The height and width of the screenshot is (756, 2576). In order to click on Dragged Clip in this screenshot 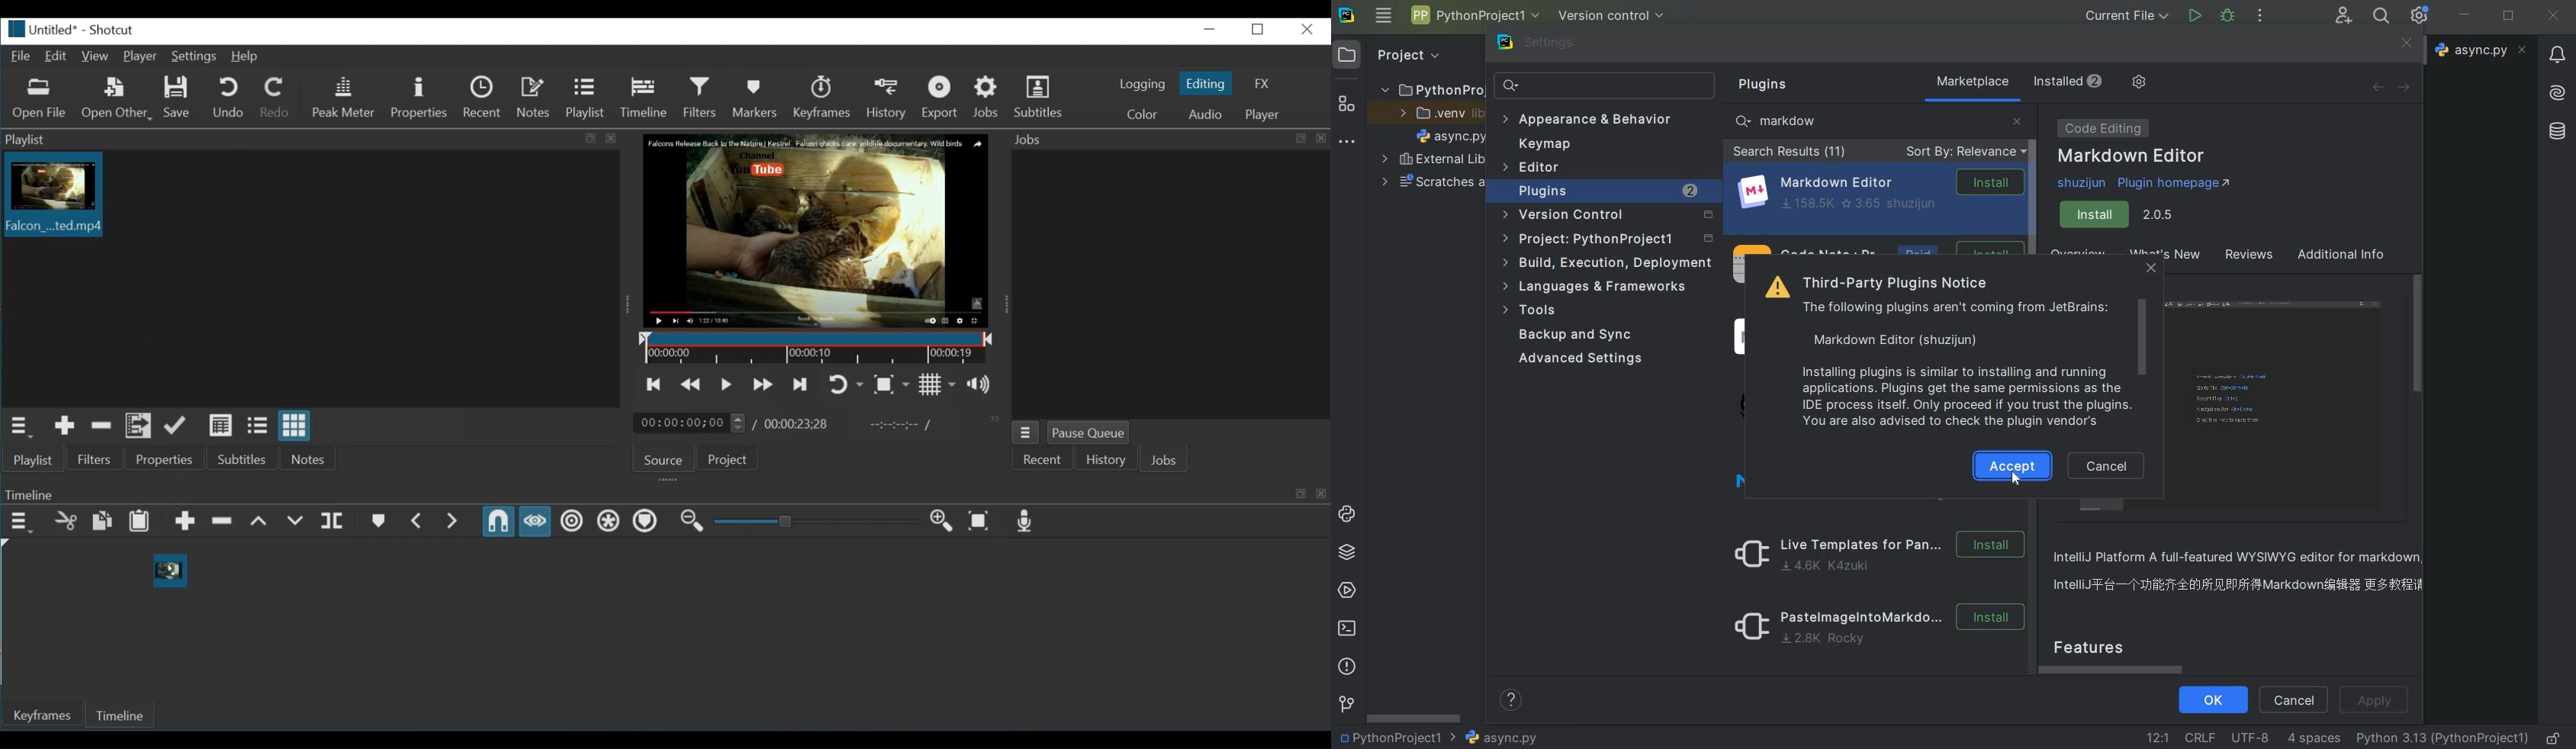, I will do `click(169, 569)`.